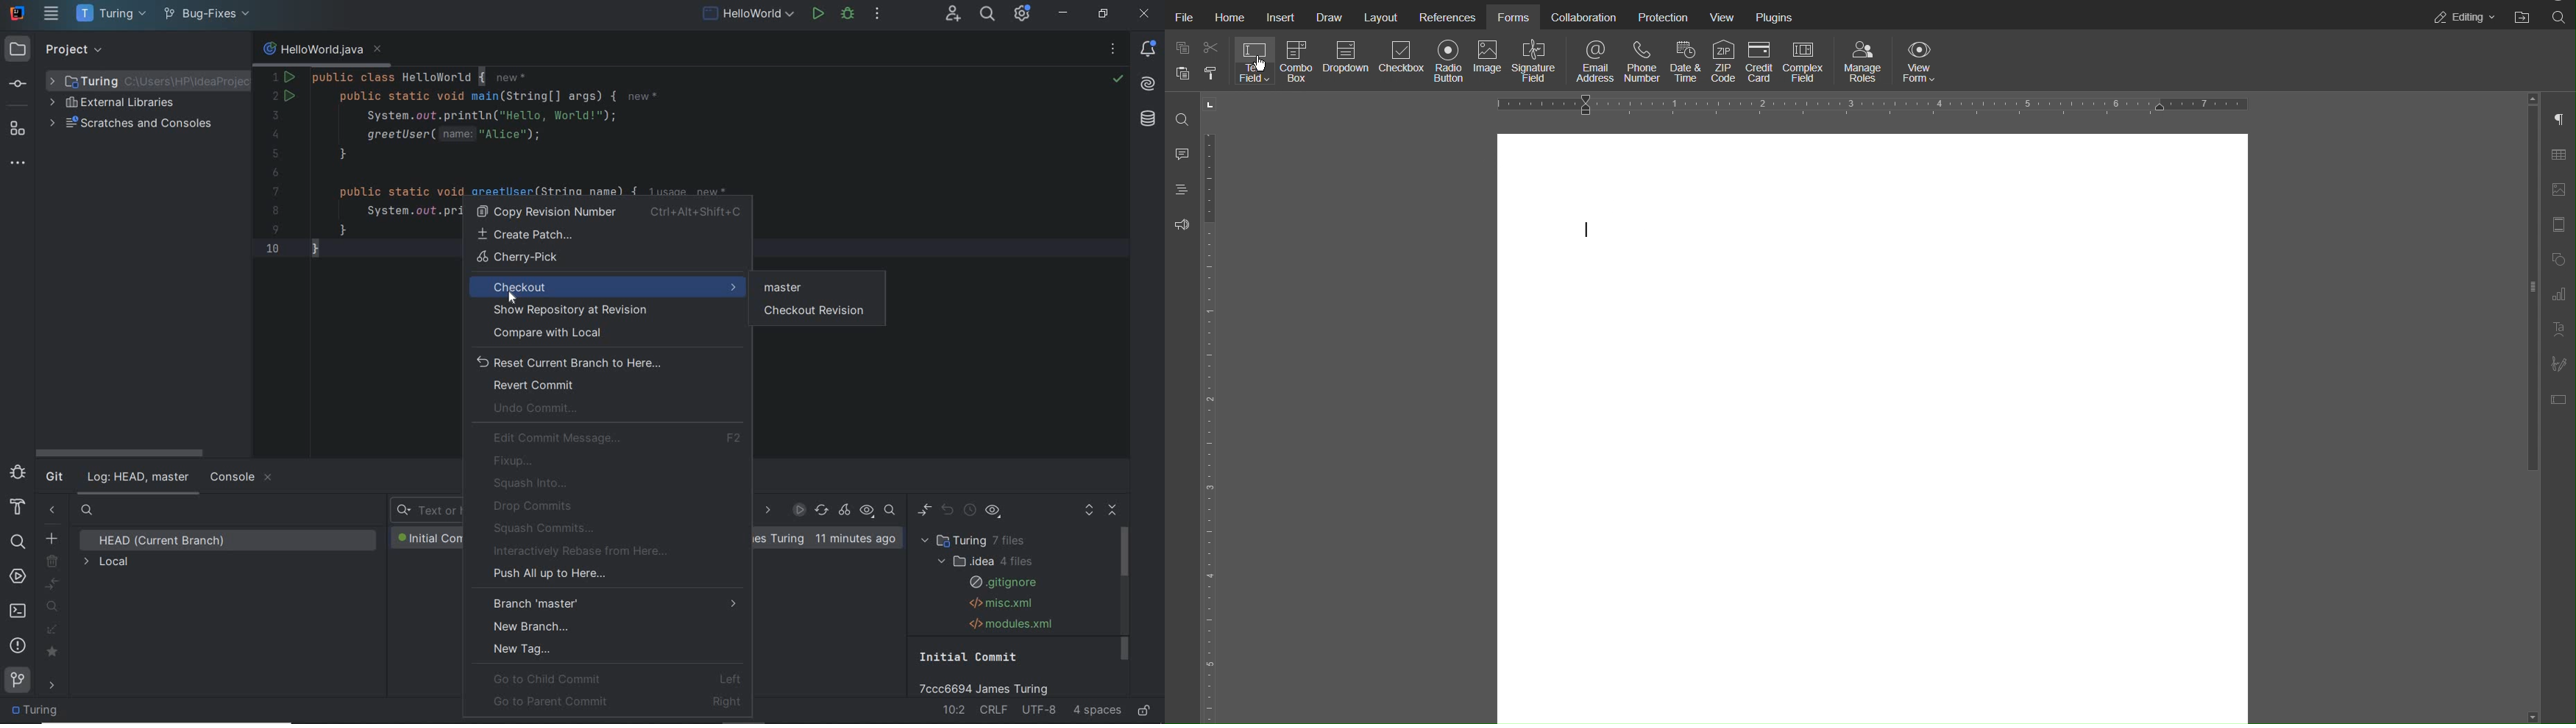 The width and height of the screenshot is (2576, 728). I want to click on build, so click(17, 508).